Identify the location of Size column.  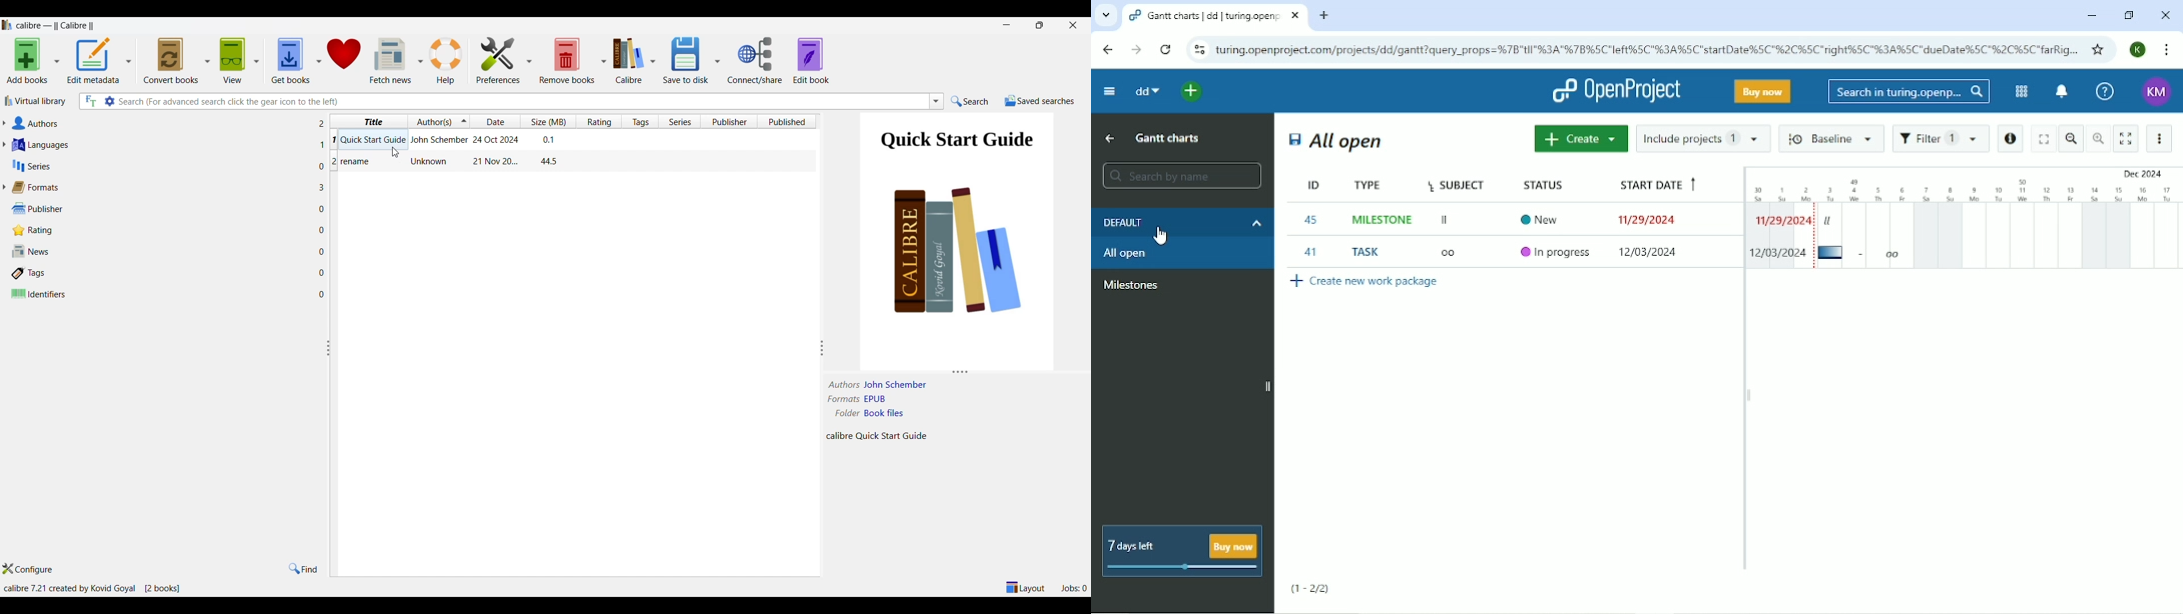
(548, 122).